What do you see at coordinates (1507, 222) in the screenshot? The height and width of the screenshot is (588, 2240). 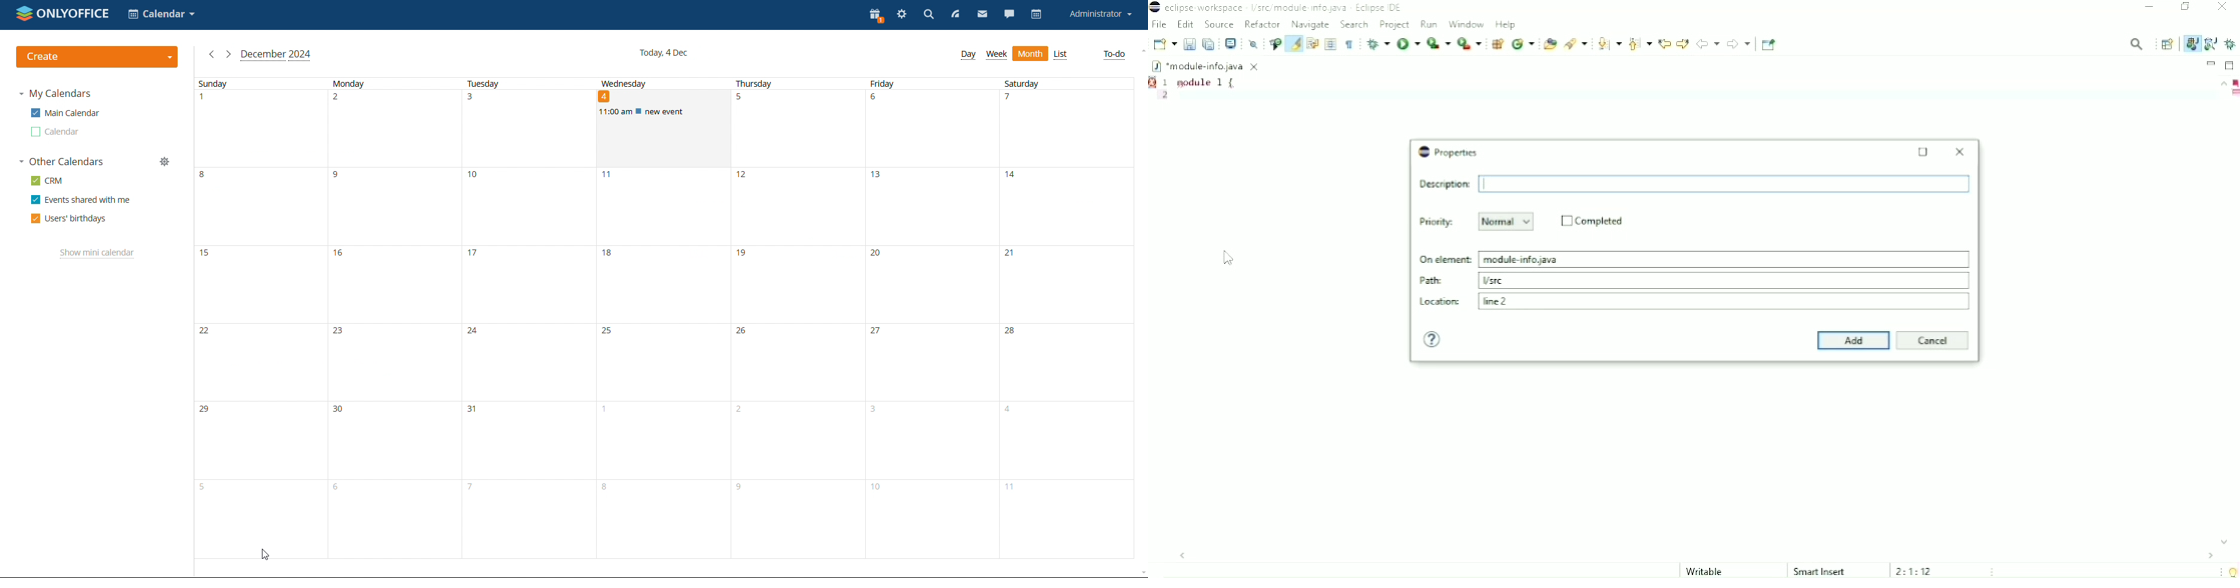 I see `Normal` at bounding box center [1507, 222].